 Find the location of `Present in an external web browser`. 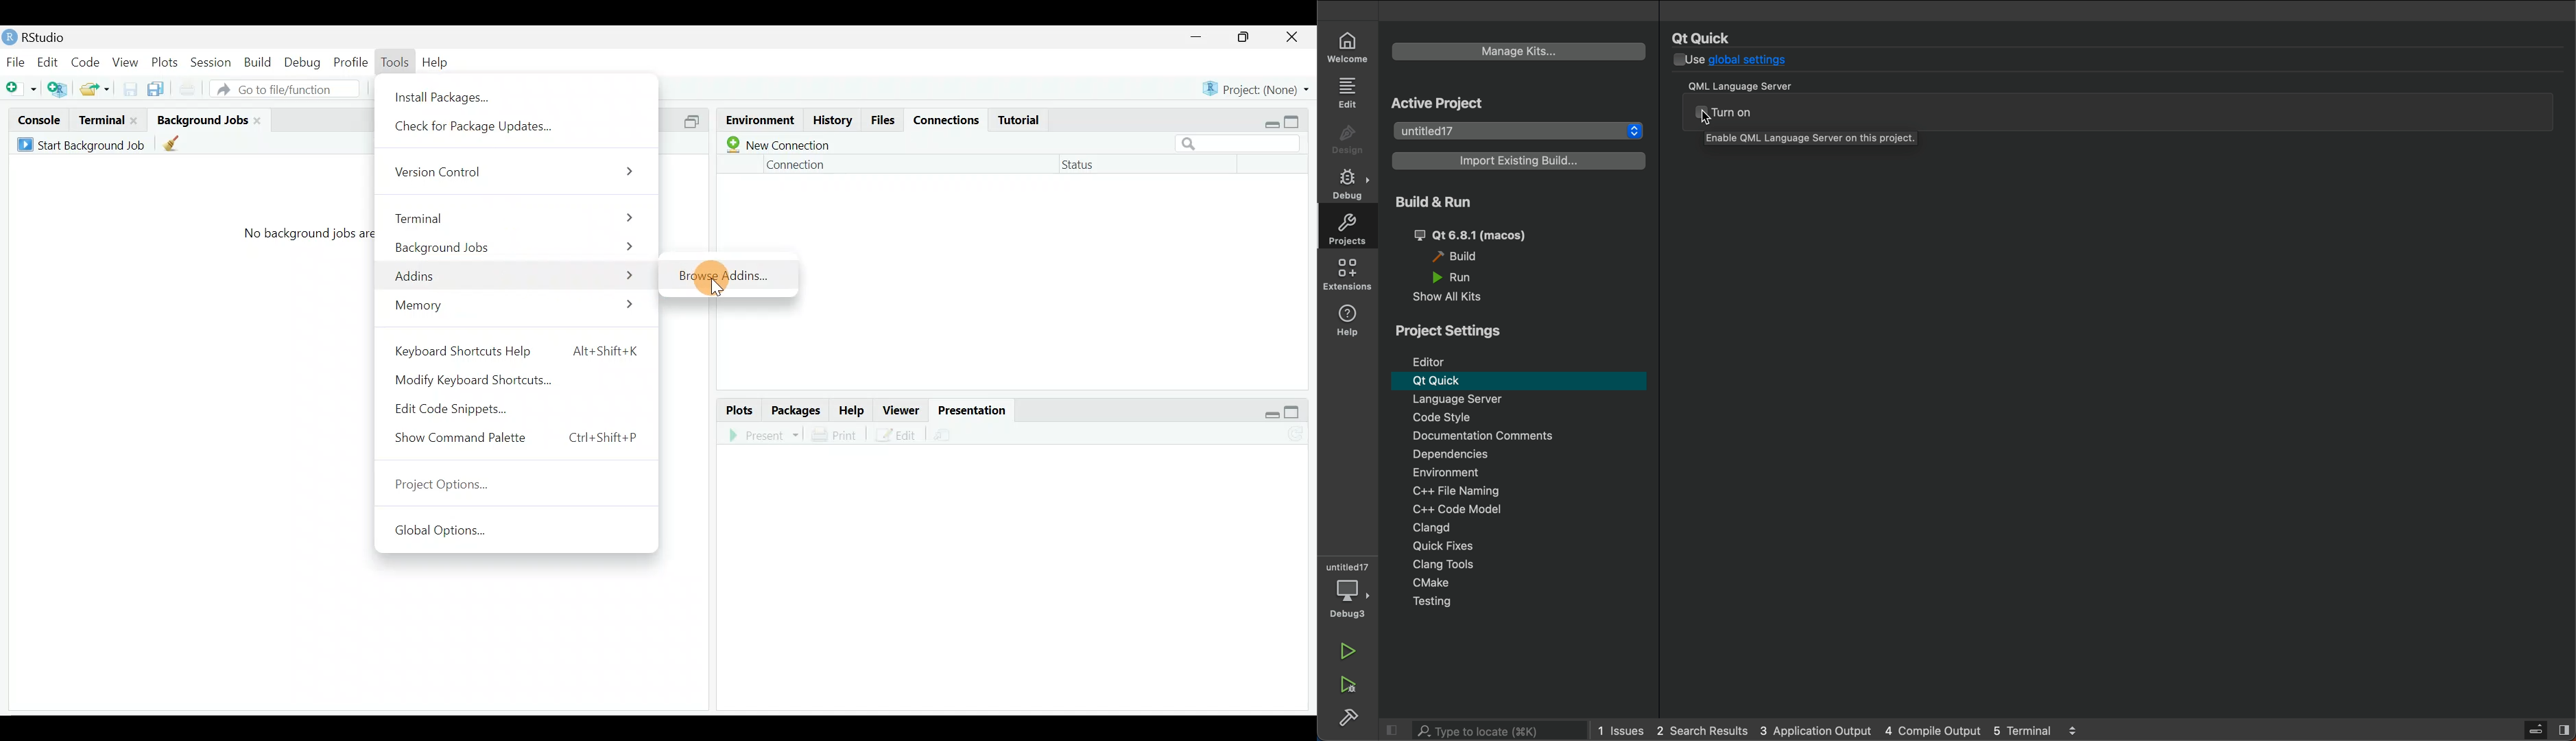

Present in an external web browser is located at coordinates (948, 434).